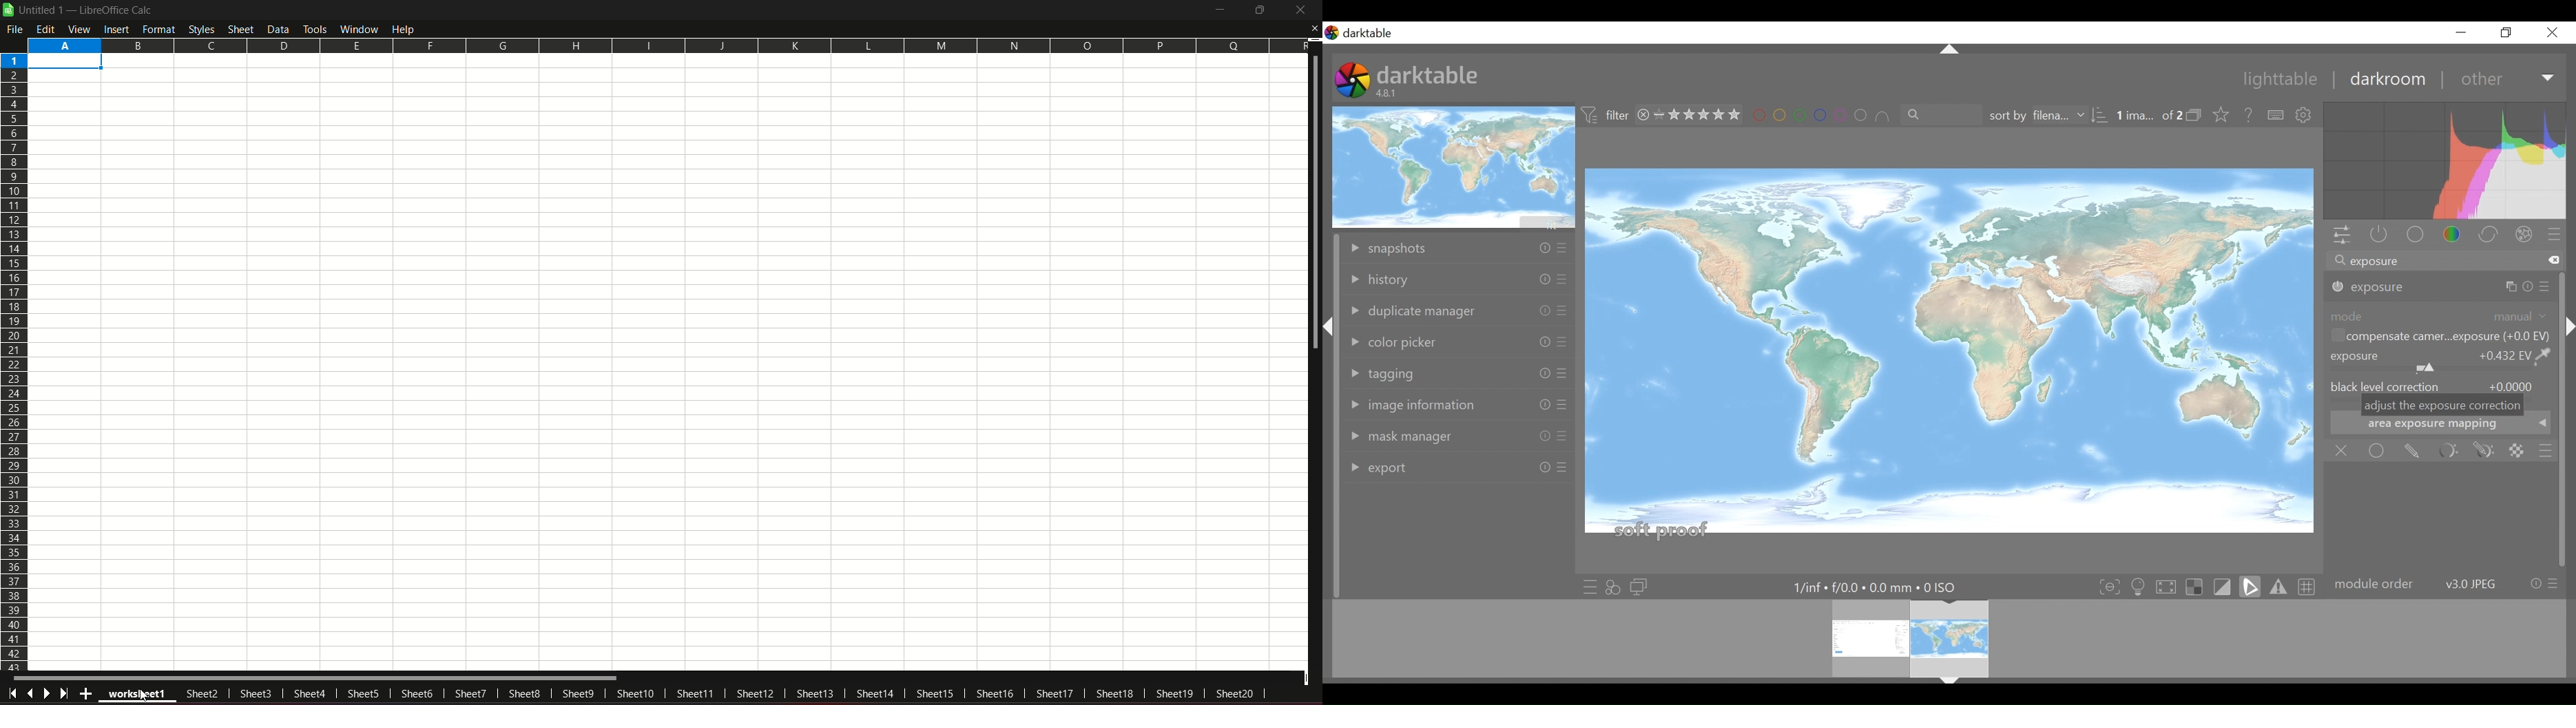 The height and width of the screenshot is (728, 2576). I want to click on presets, so click(2555, 236).